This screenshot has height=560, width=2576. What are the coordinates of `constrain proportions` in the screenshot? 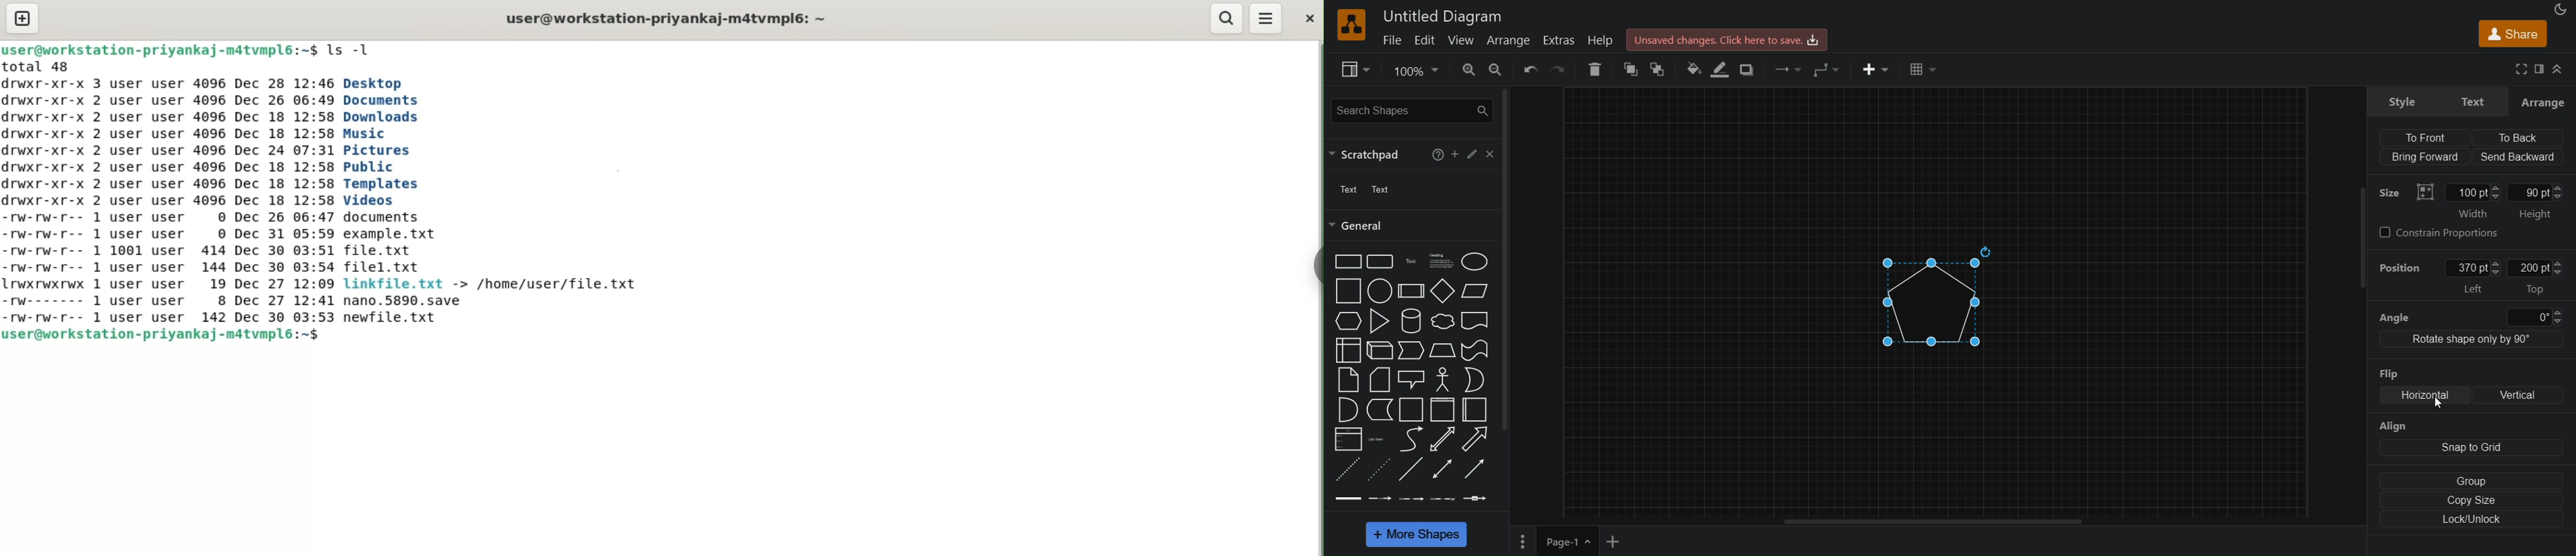 It's located at (2439, 233).